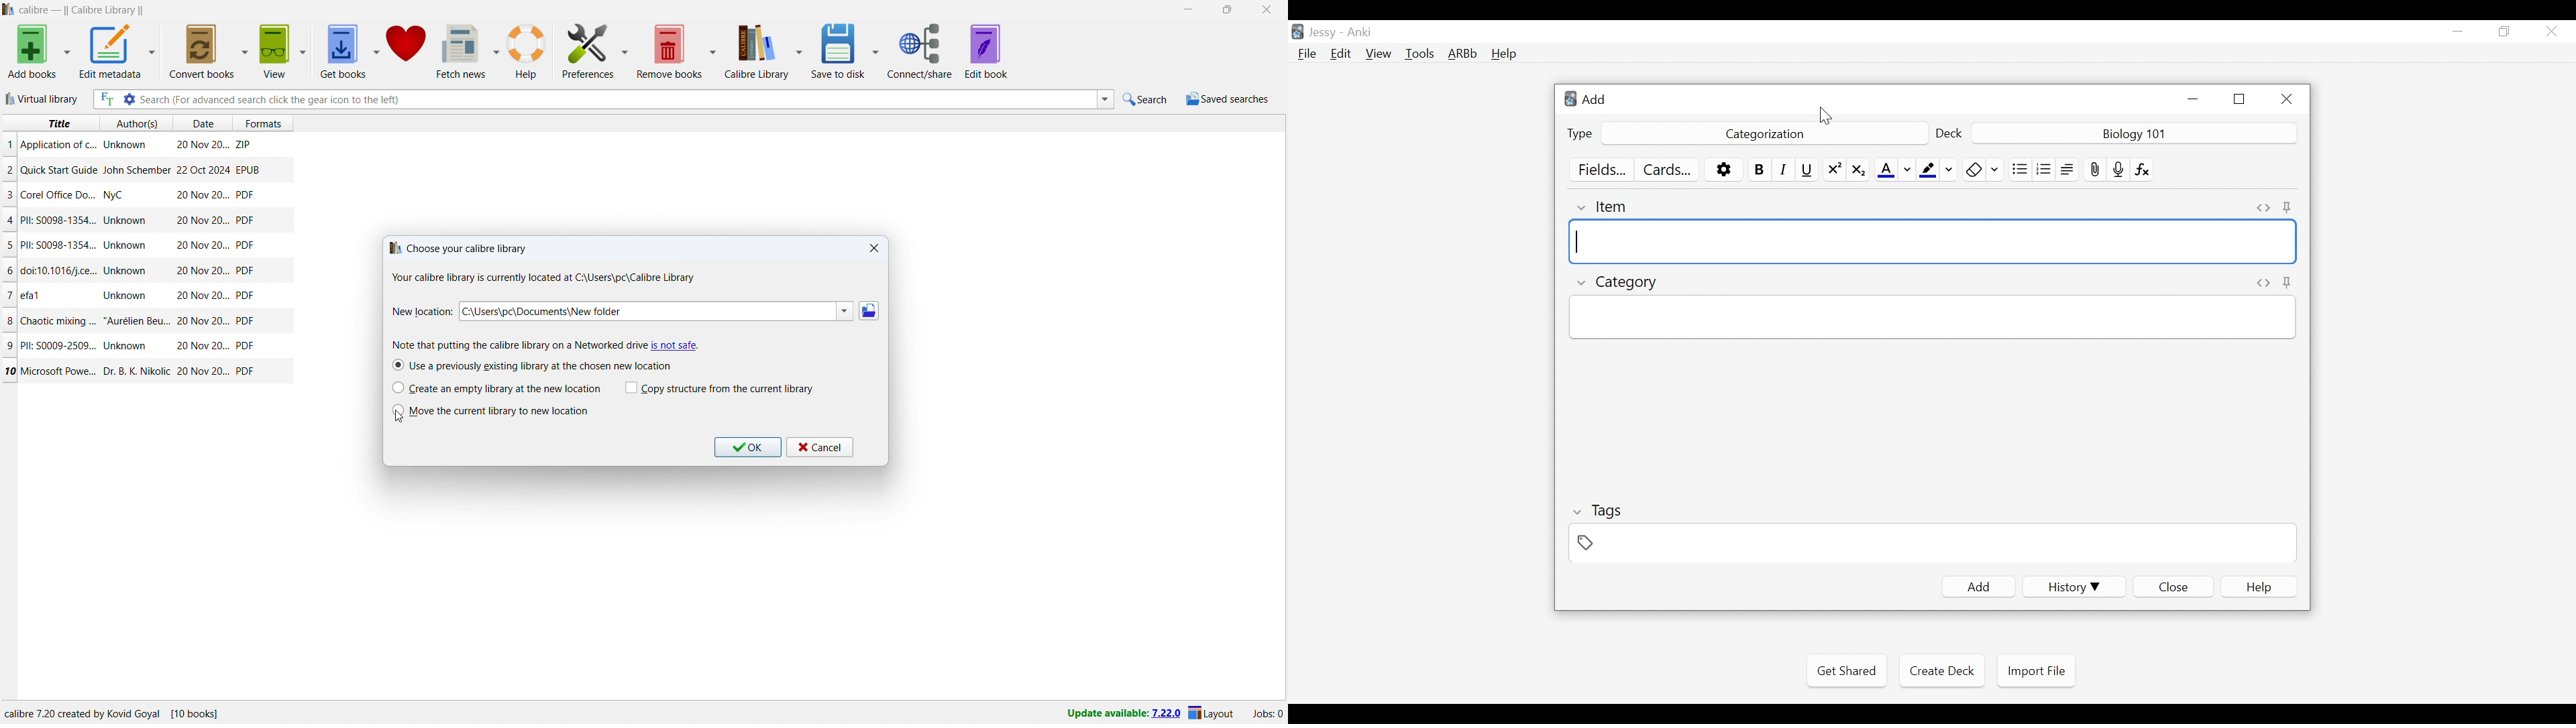  I want to click on preferences, so click(589, 50).